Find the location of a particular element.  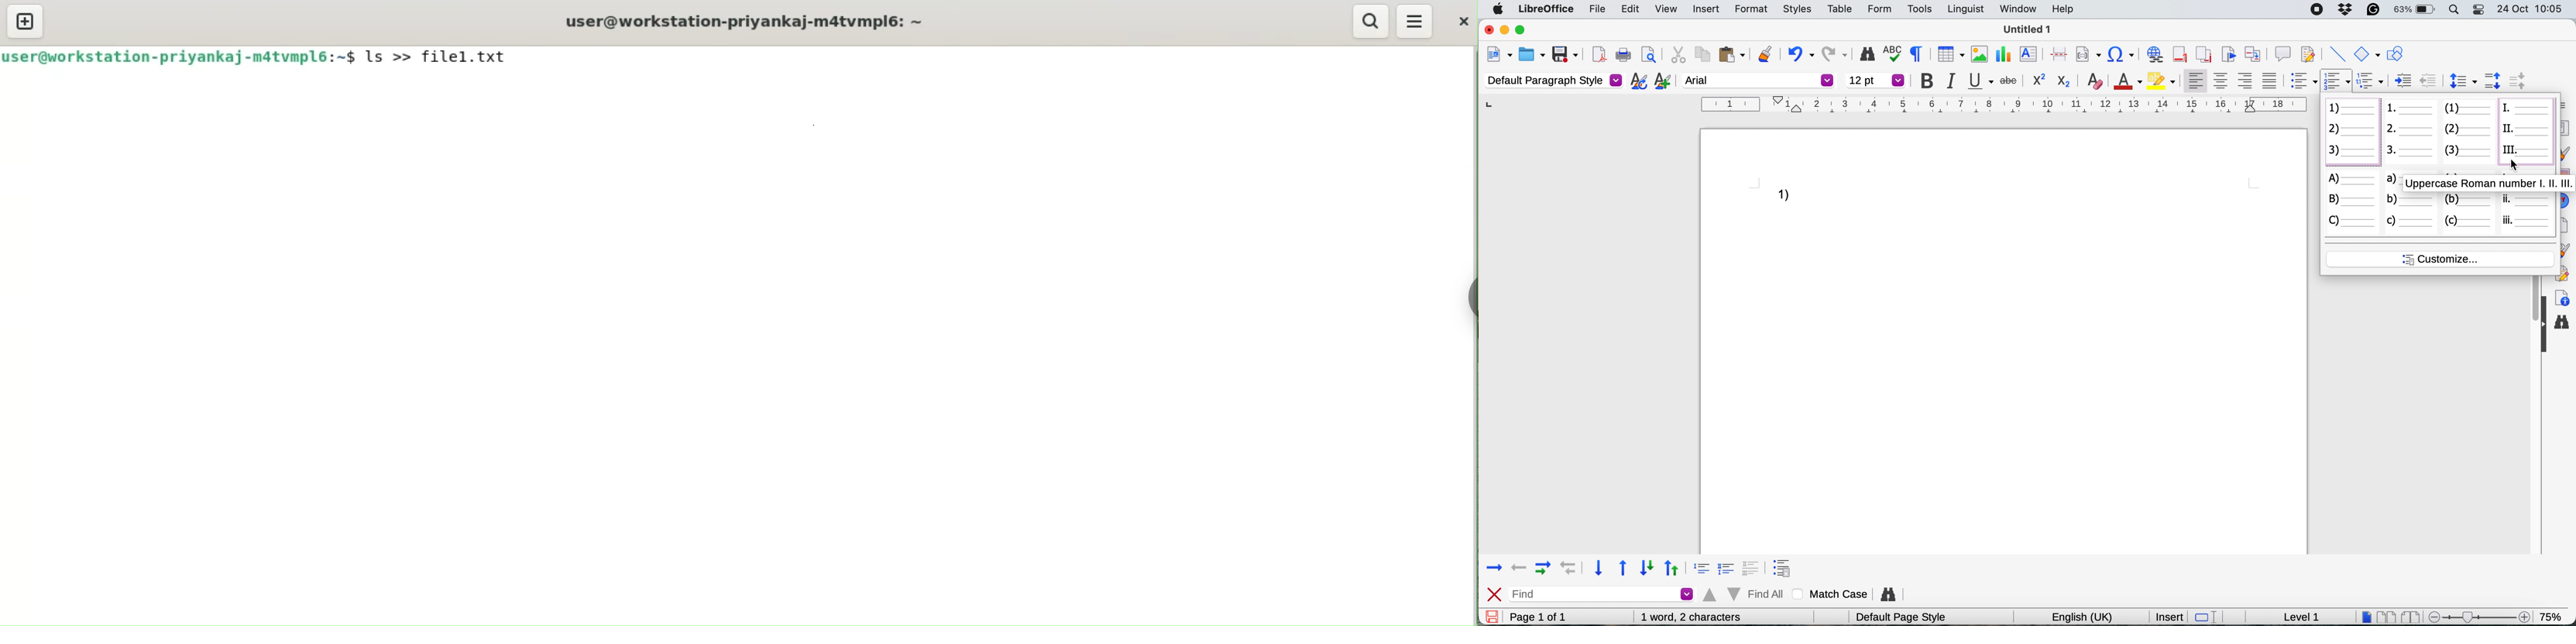

insert line is located at coordinates (2337, 55).